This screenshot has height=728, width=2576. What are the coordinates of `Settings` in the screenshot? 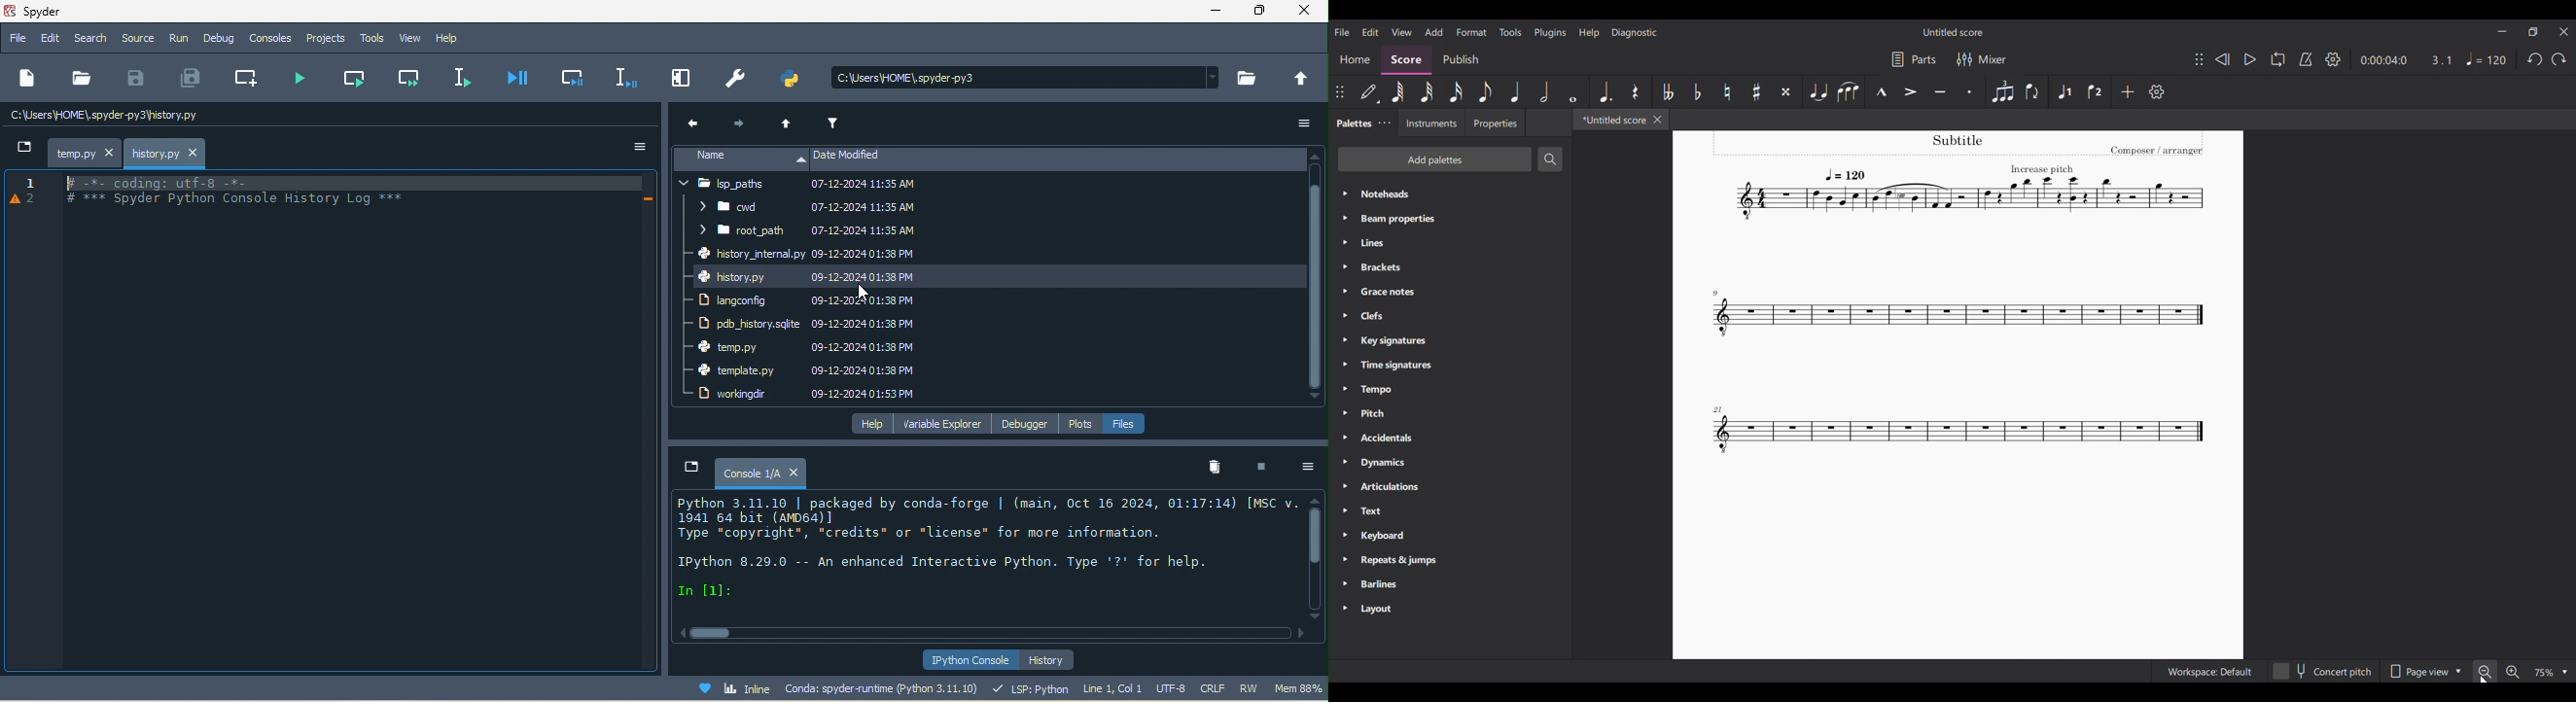 It's located at (2157, 92).